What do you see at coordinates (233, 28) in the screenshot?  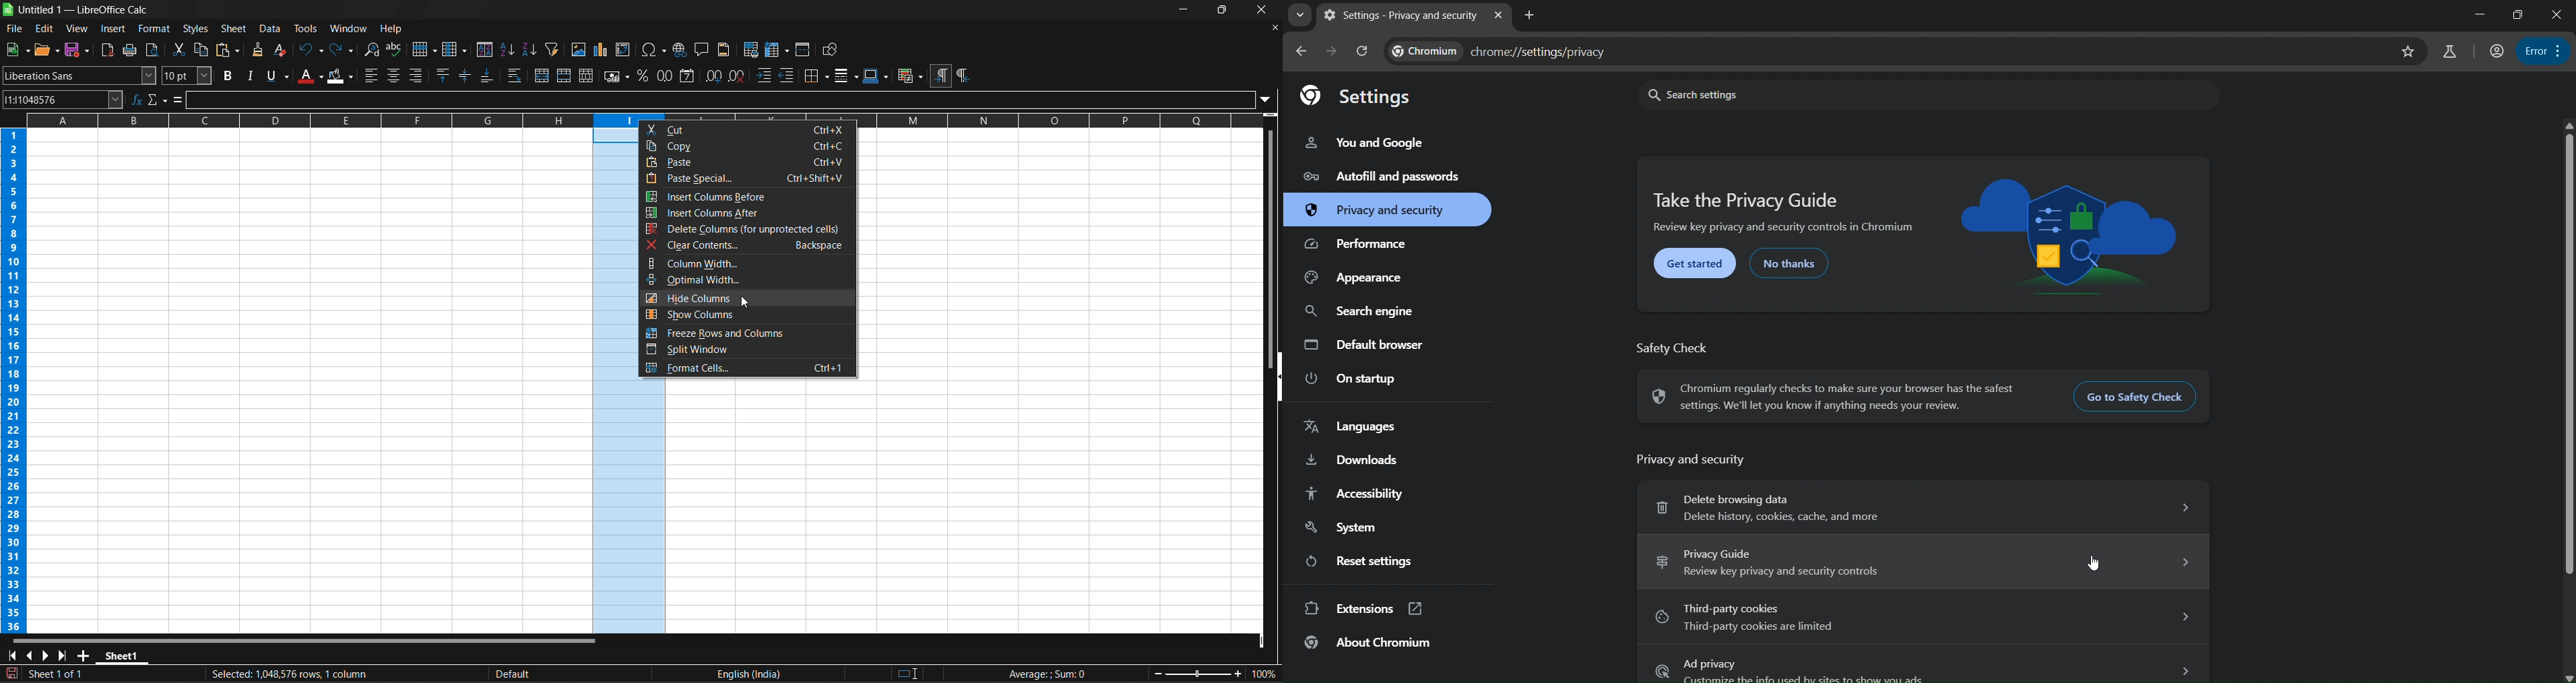 I see `sheet` at bounding box center [233, 28].